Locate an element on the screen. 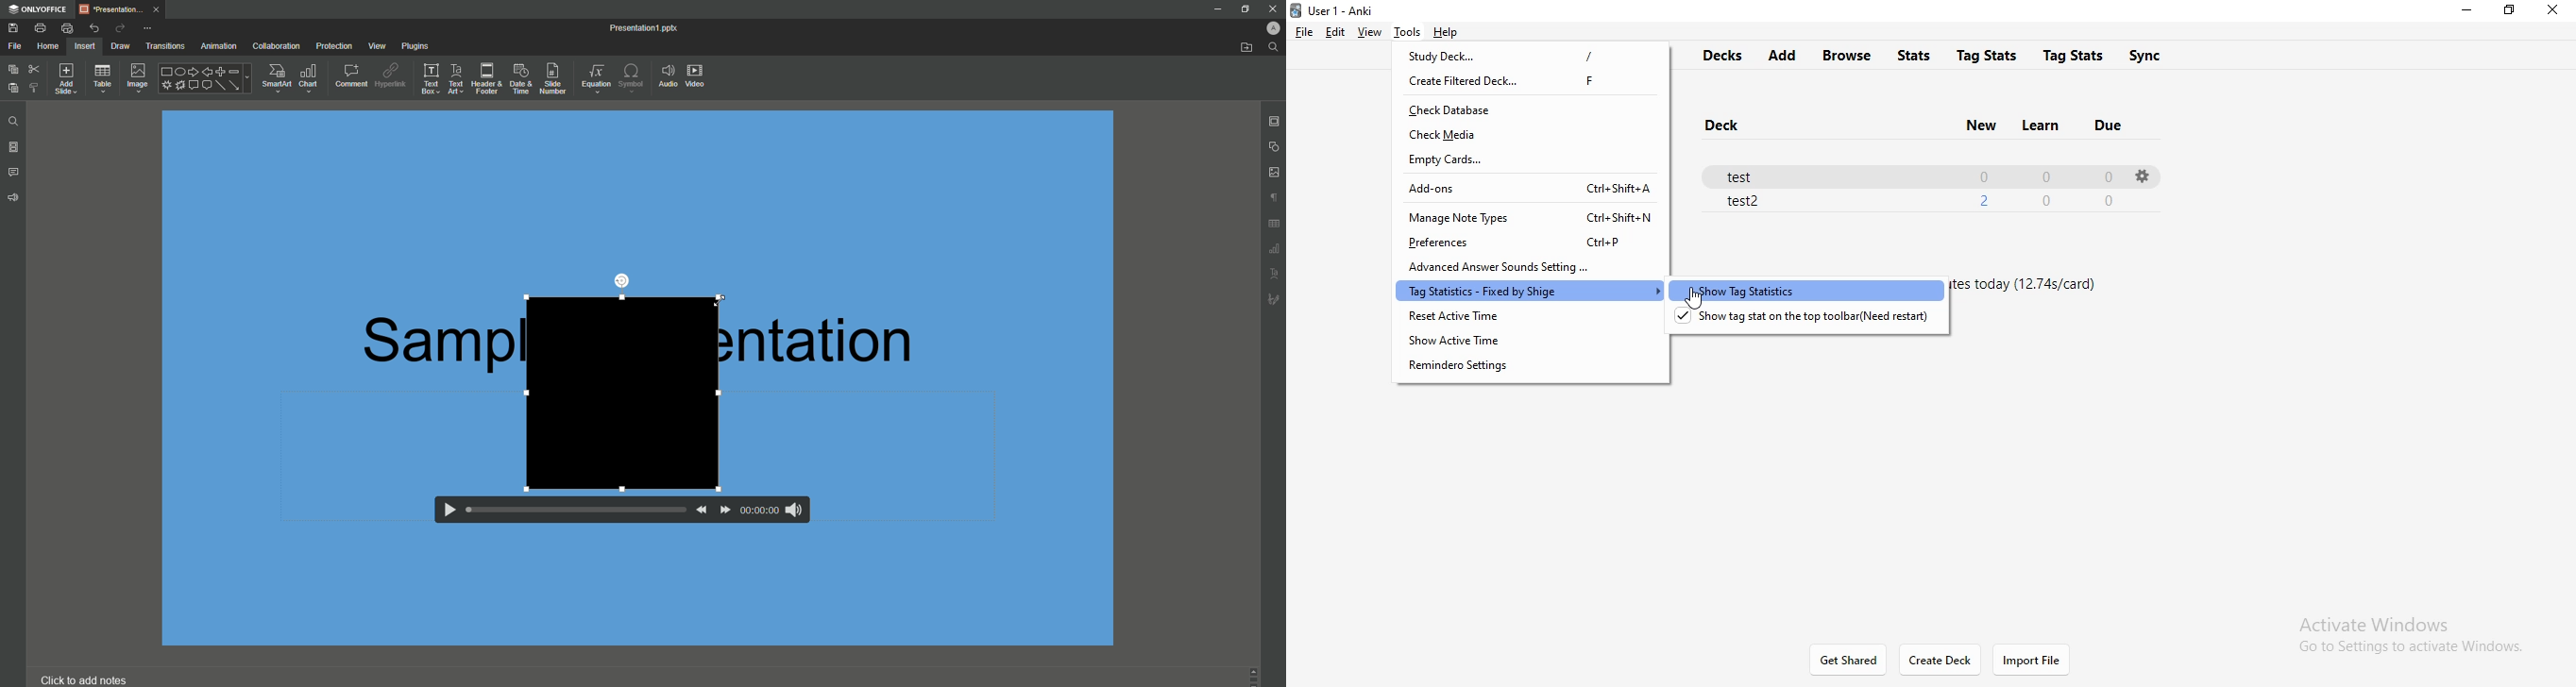  Video Controls is located at coordinates (624, 514).